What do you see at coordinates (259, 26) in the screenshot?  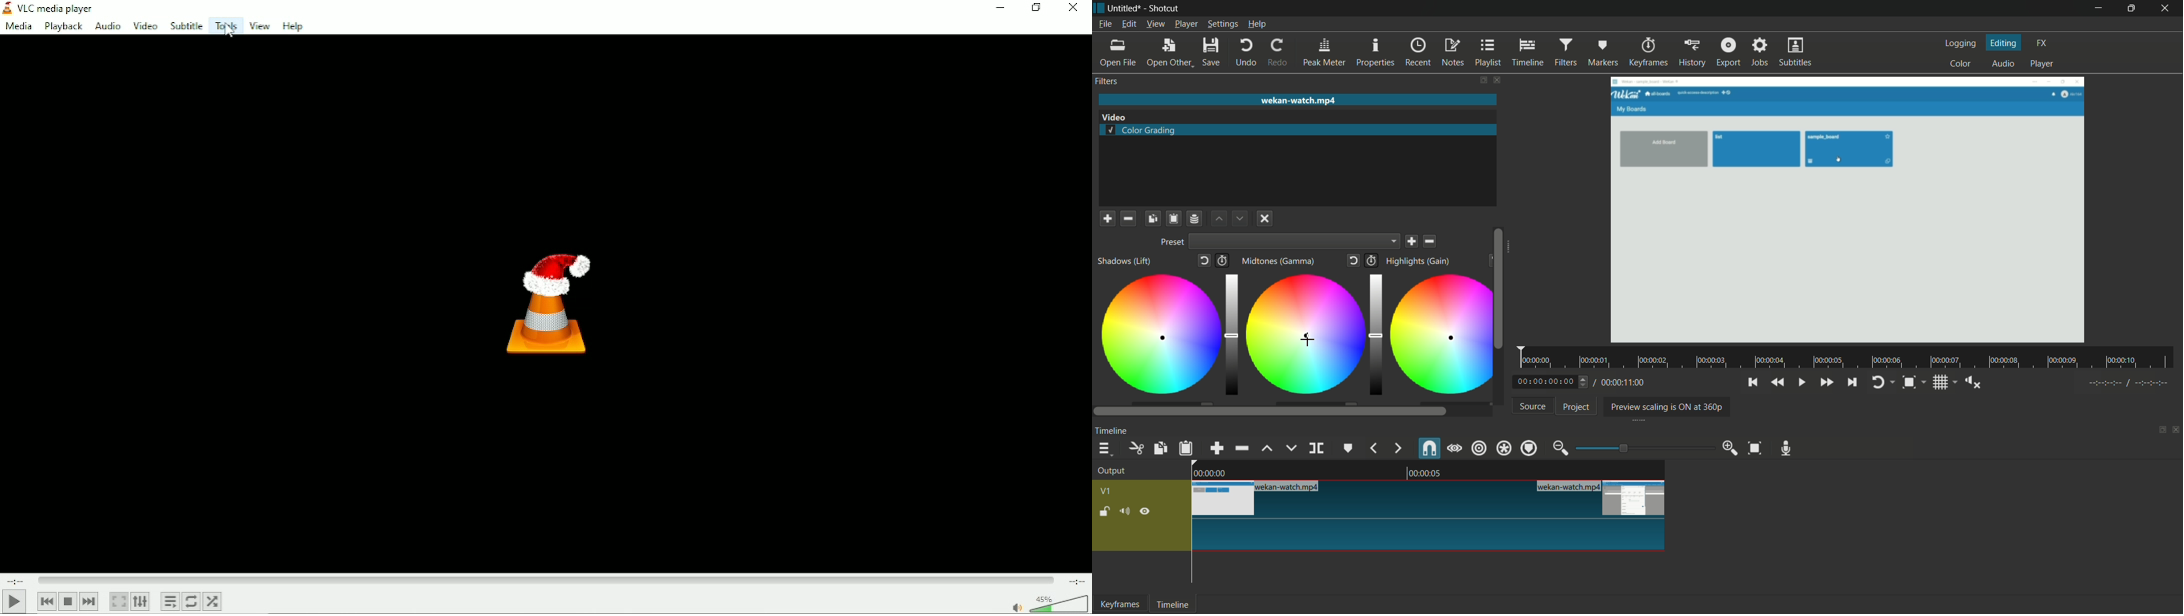 I see `View` at bounding box center [259, 26].